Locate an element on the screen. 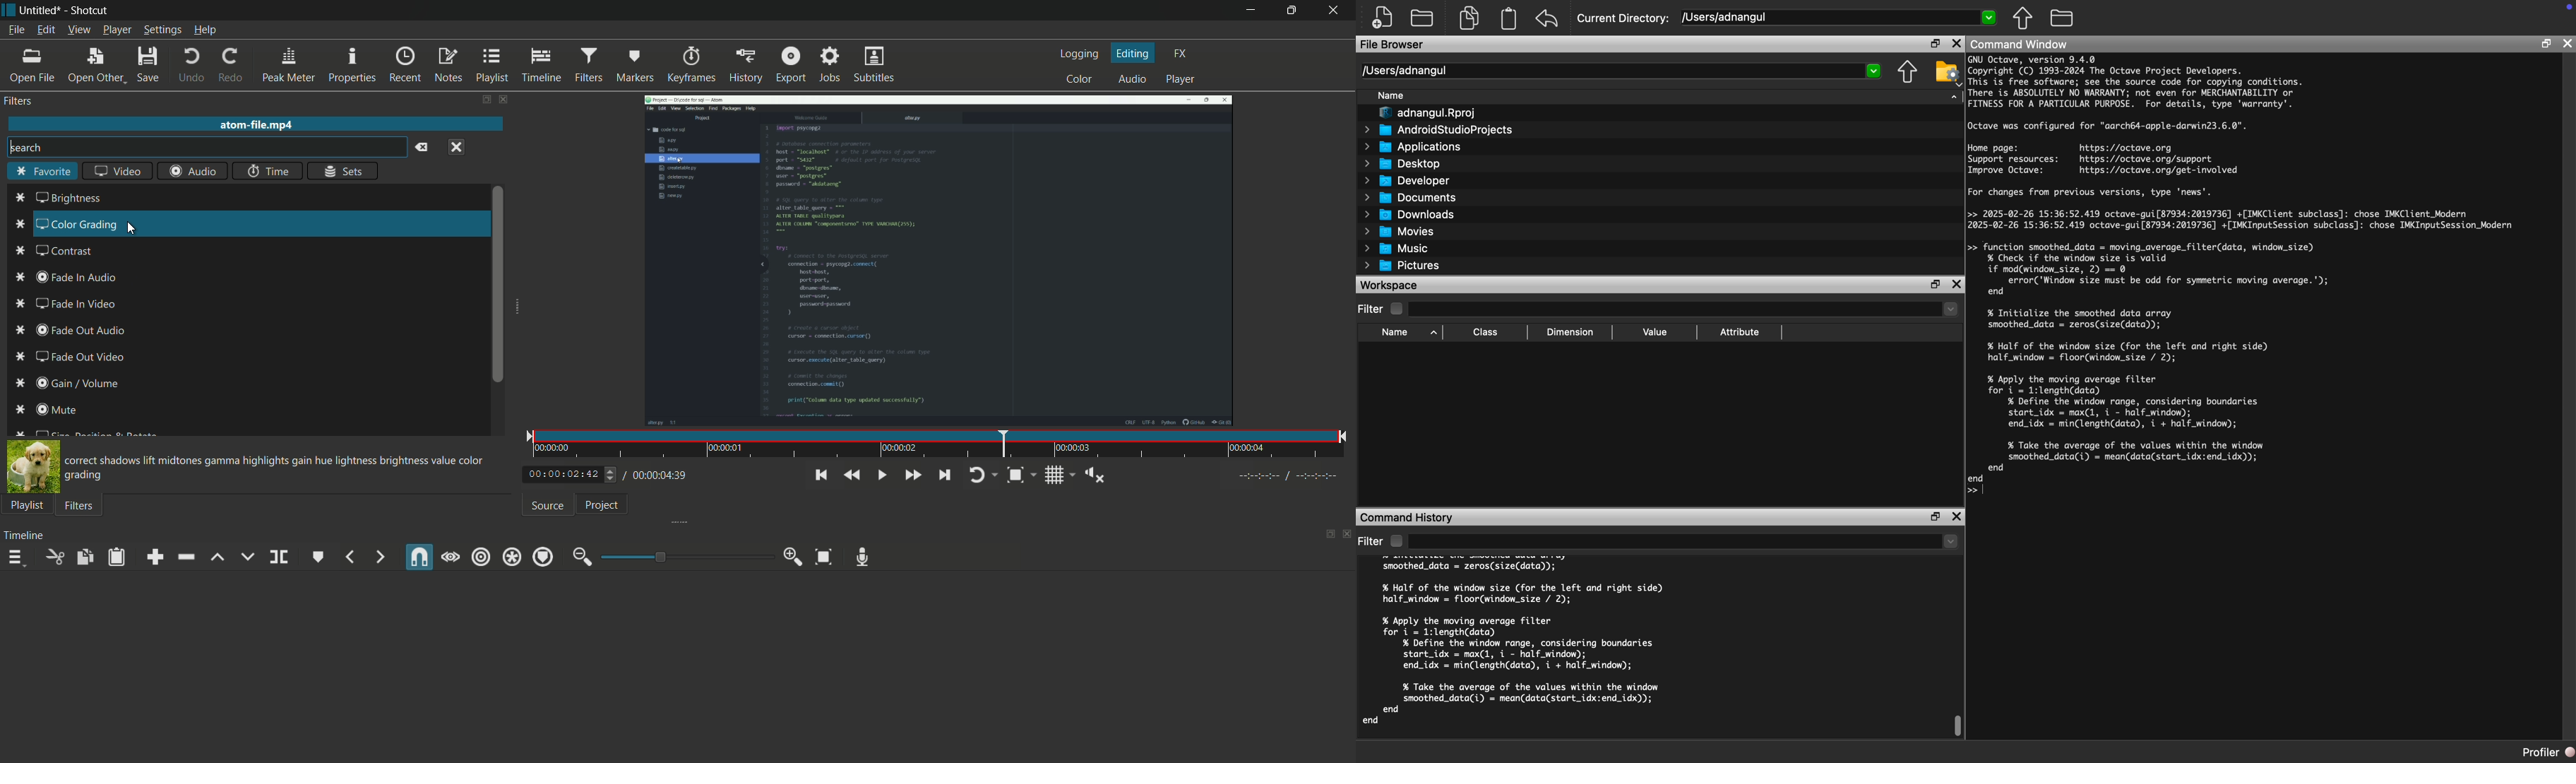 This screenshot has height=784, width=2576. source is located at coordinates (548, 506).